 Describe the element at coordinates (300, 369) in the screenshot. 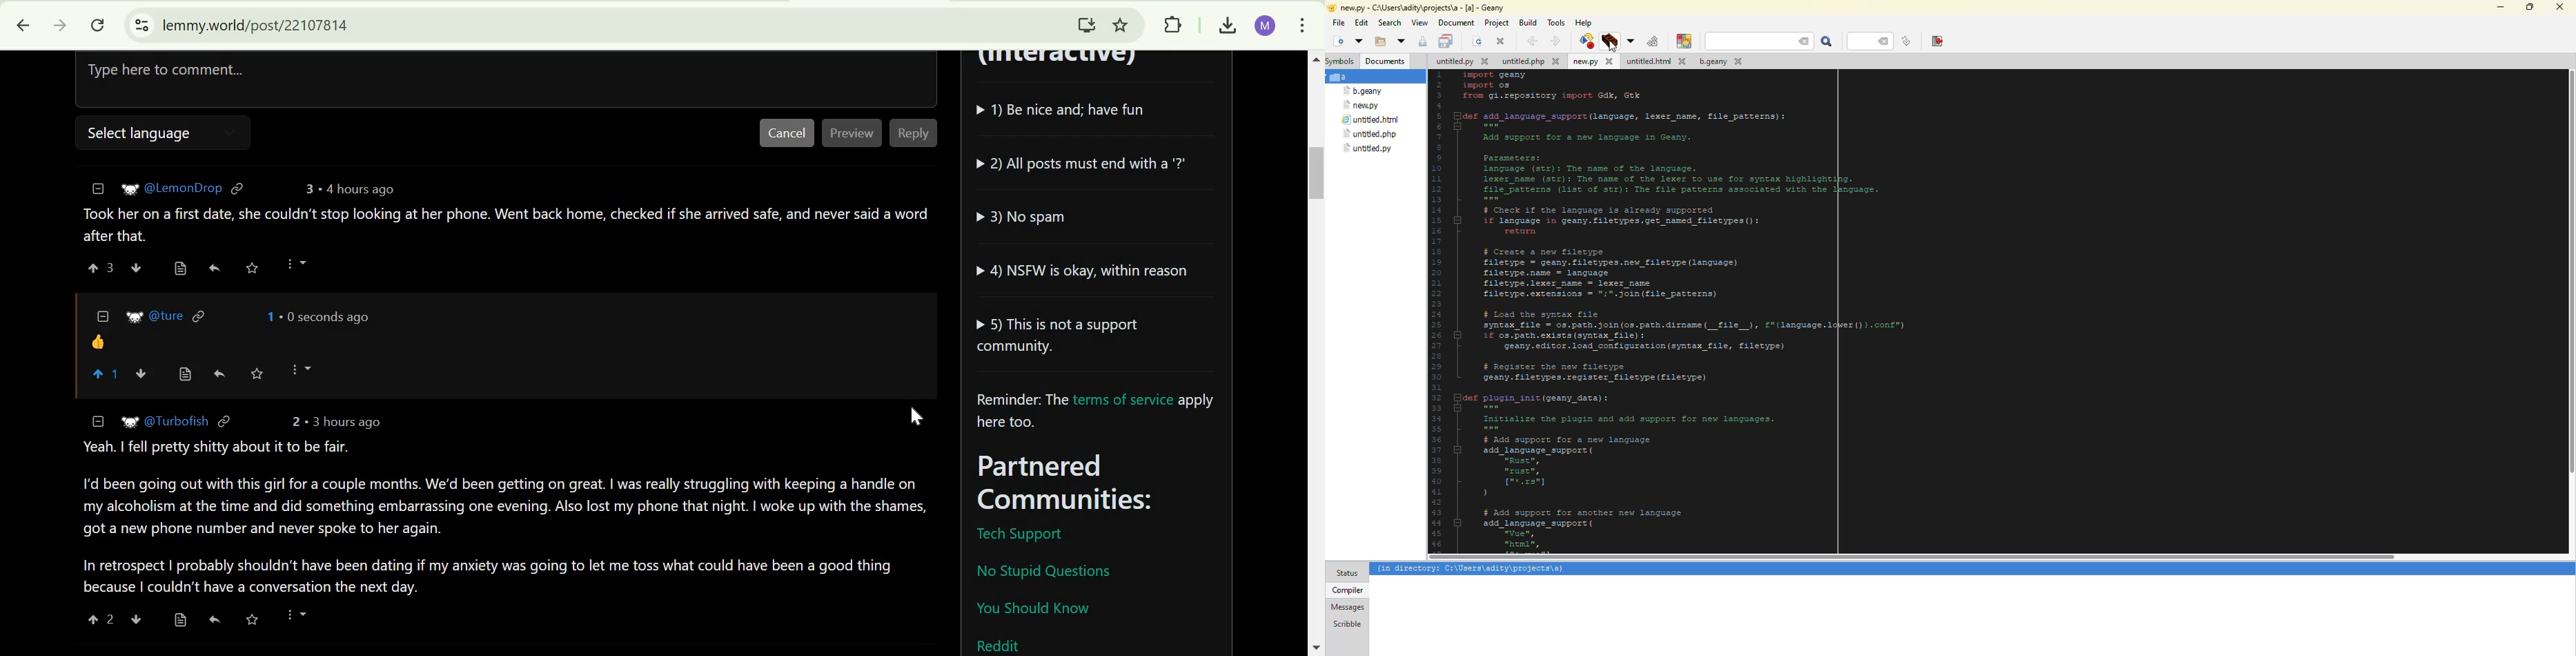

I see `more` at that location.